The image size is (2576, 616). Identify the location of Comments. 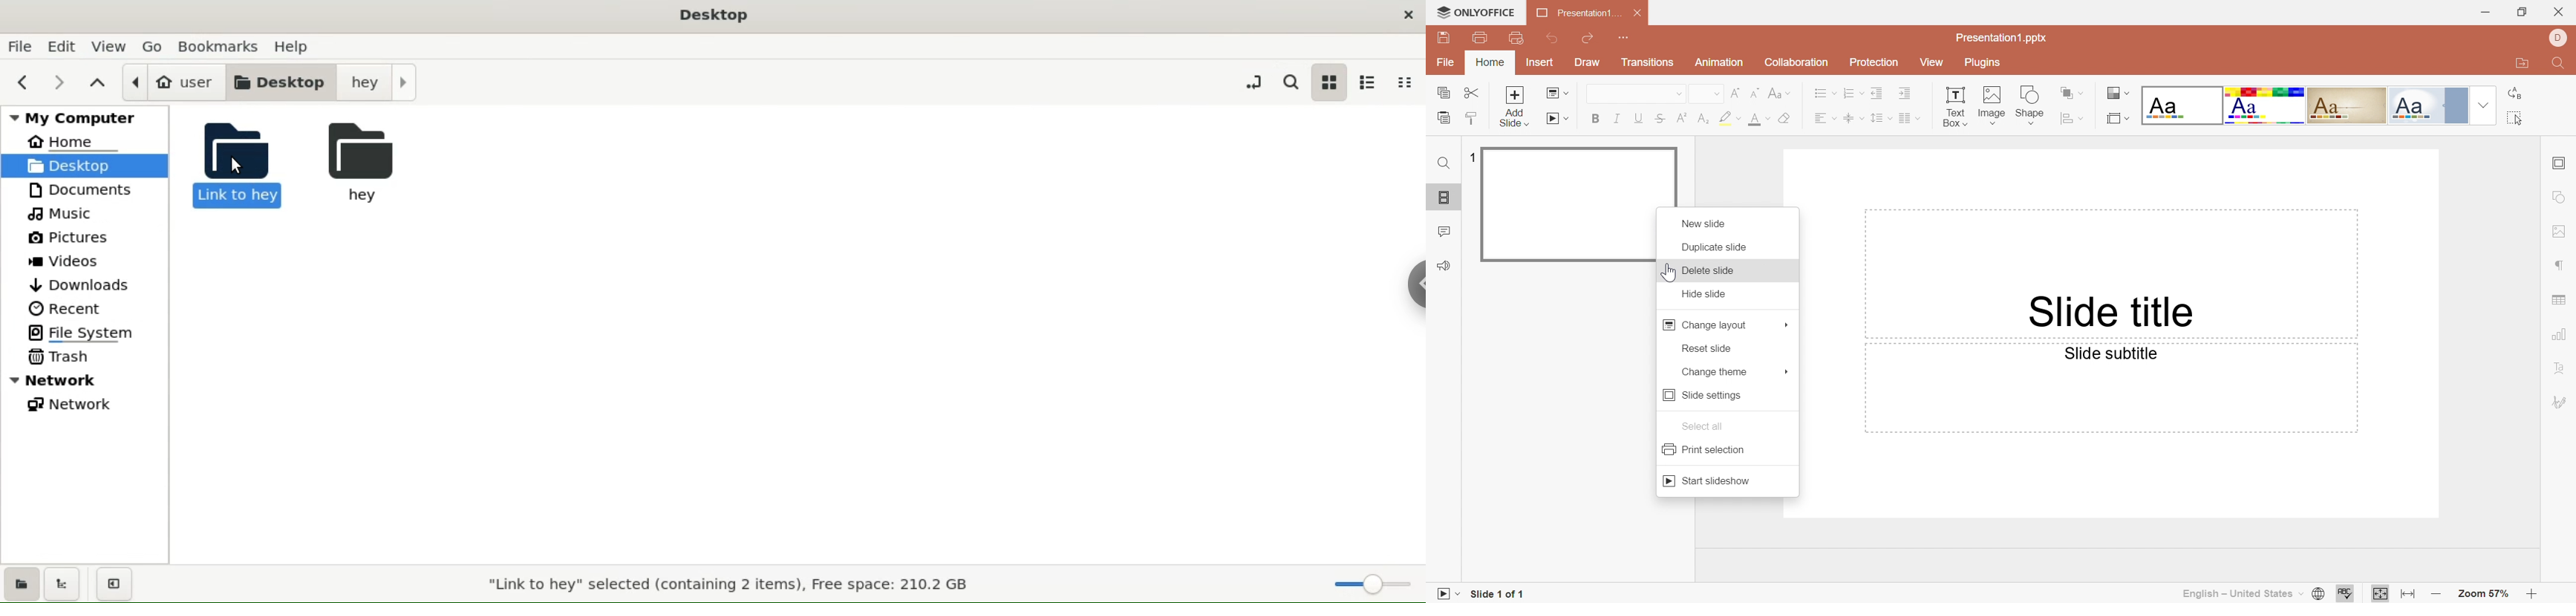
(1443, 231).